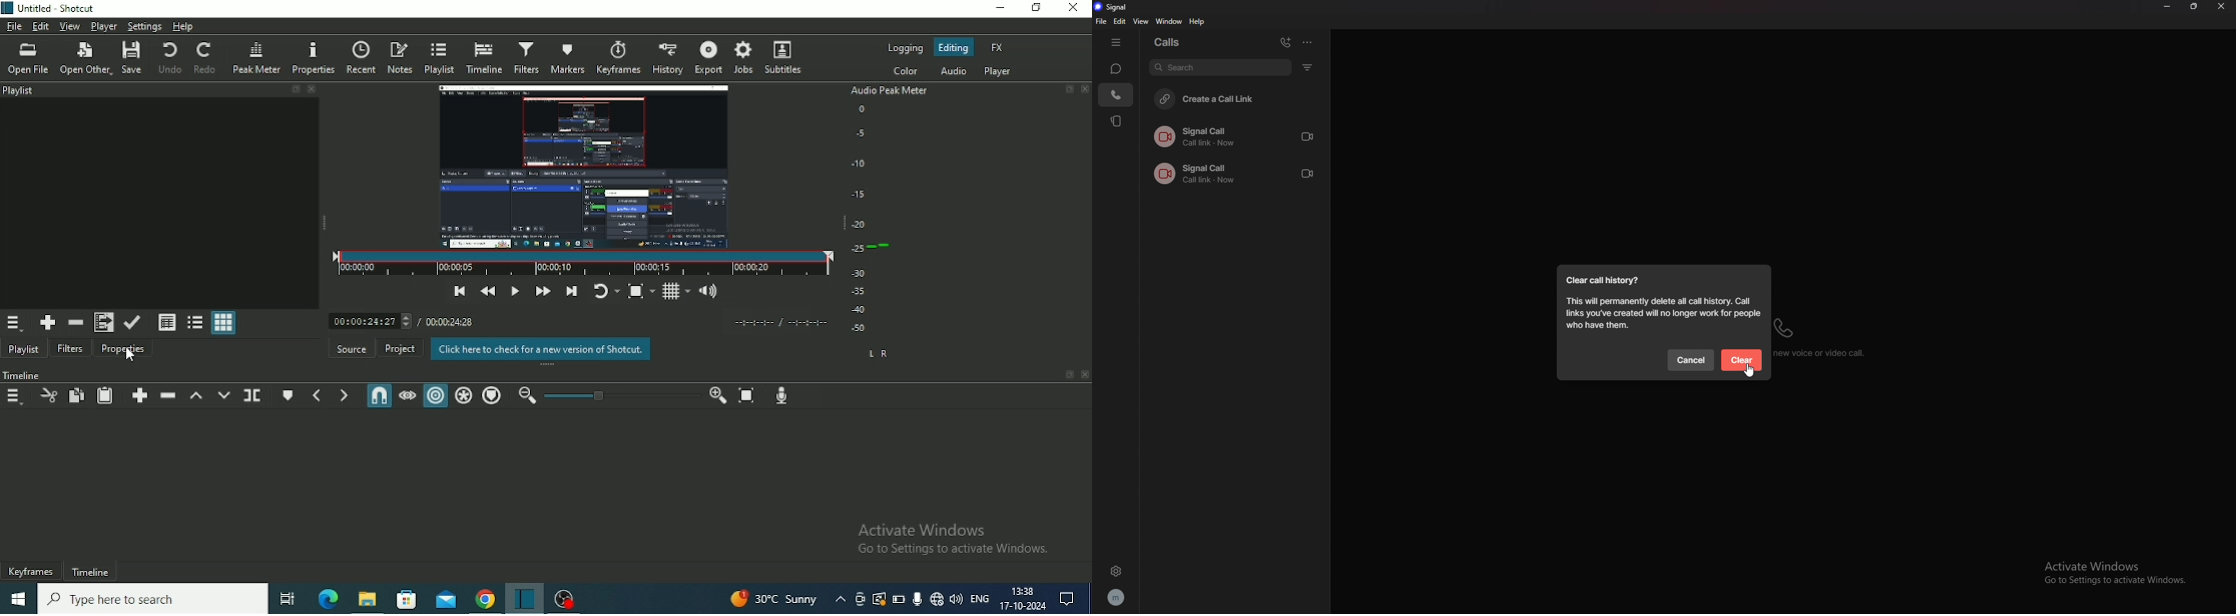 Image resolution: width=2240 pixels, height=616 pixels. Describe the element at coordinates (13, 26) in the screenshot. I see `File` at that location.